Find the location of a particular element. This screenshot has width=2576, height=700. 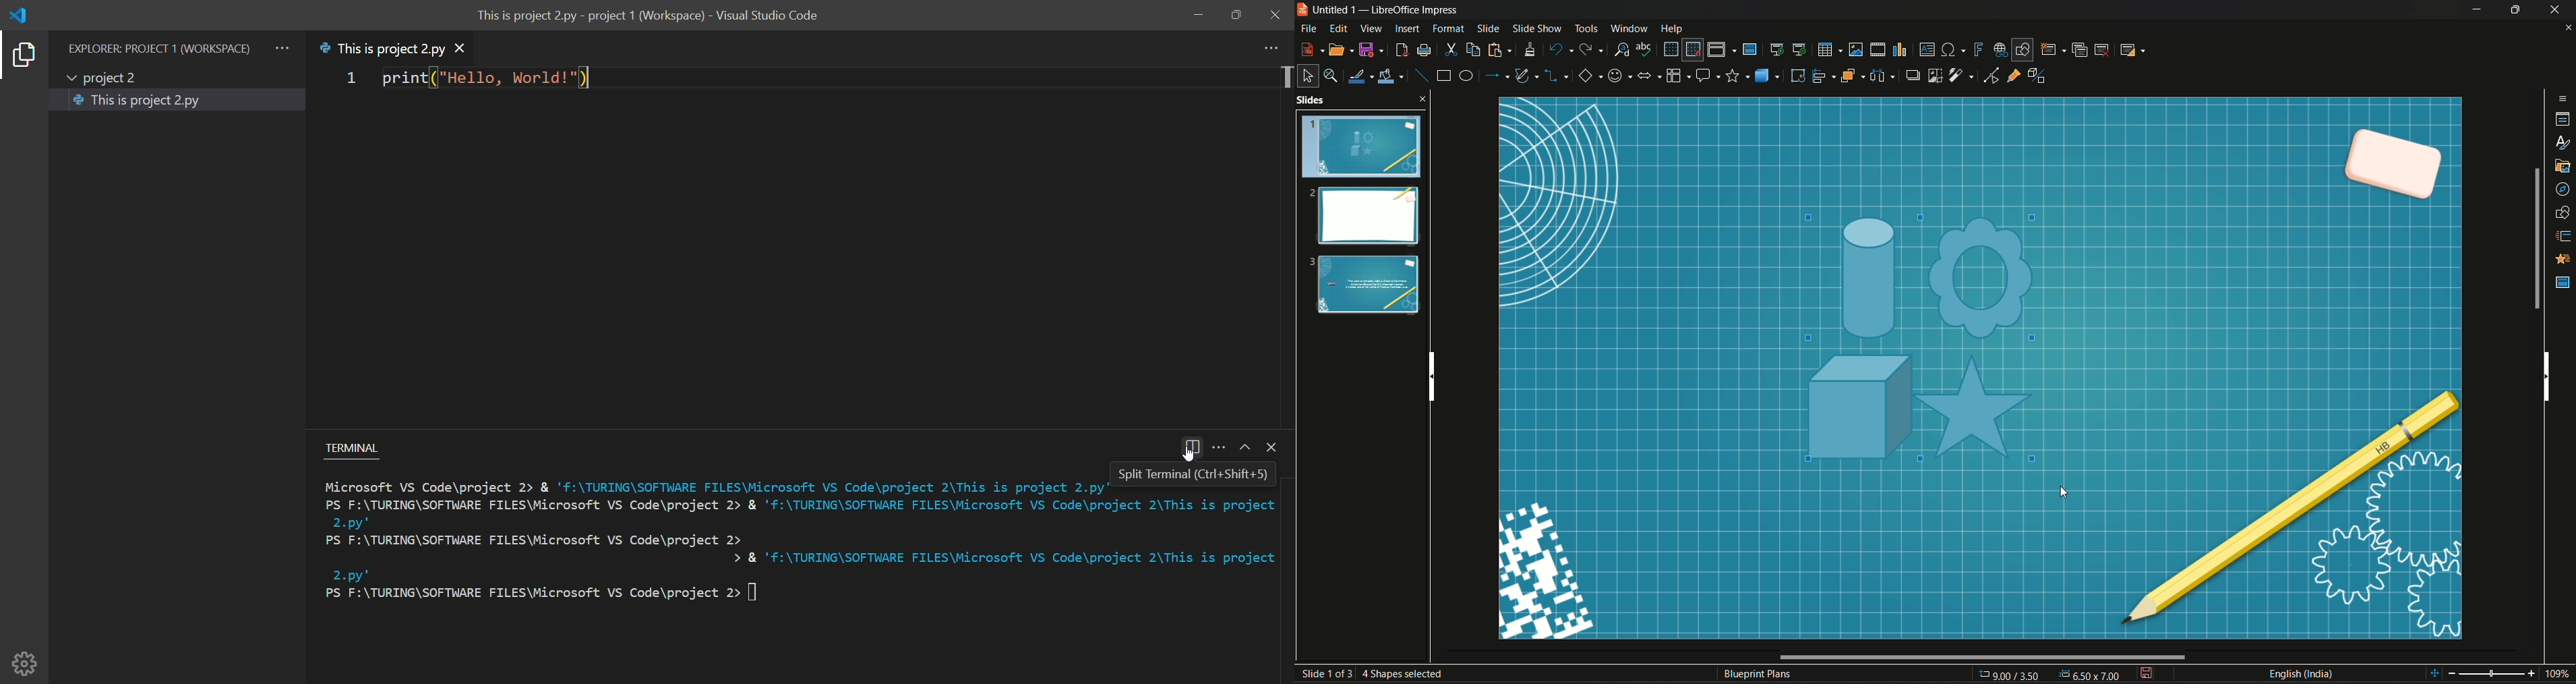

curves and polygon is located at coordinates (1528, 76).